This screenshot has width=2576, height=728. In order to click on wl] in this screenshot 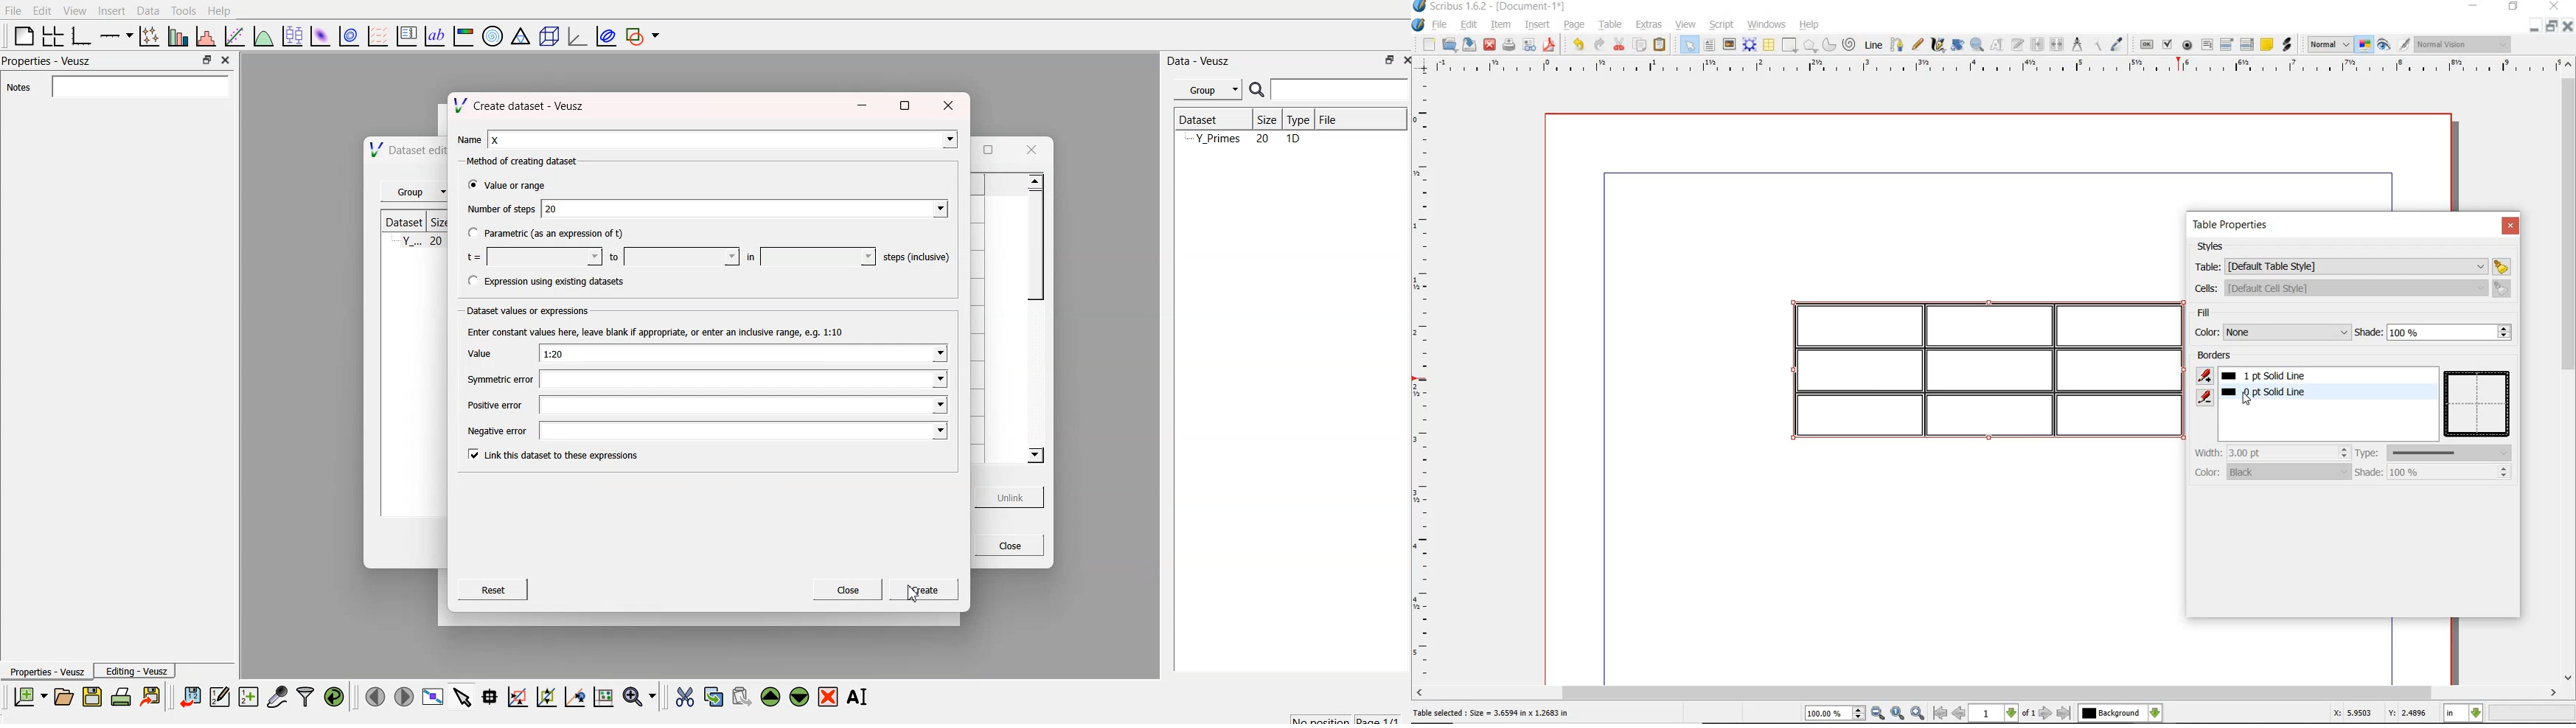, I will do `click(805, 257)`.